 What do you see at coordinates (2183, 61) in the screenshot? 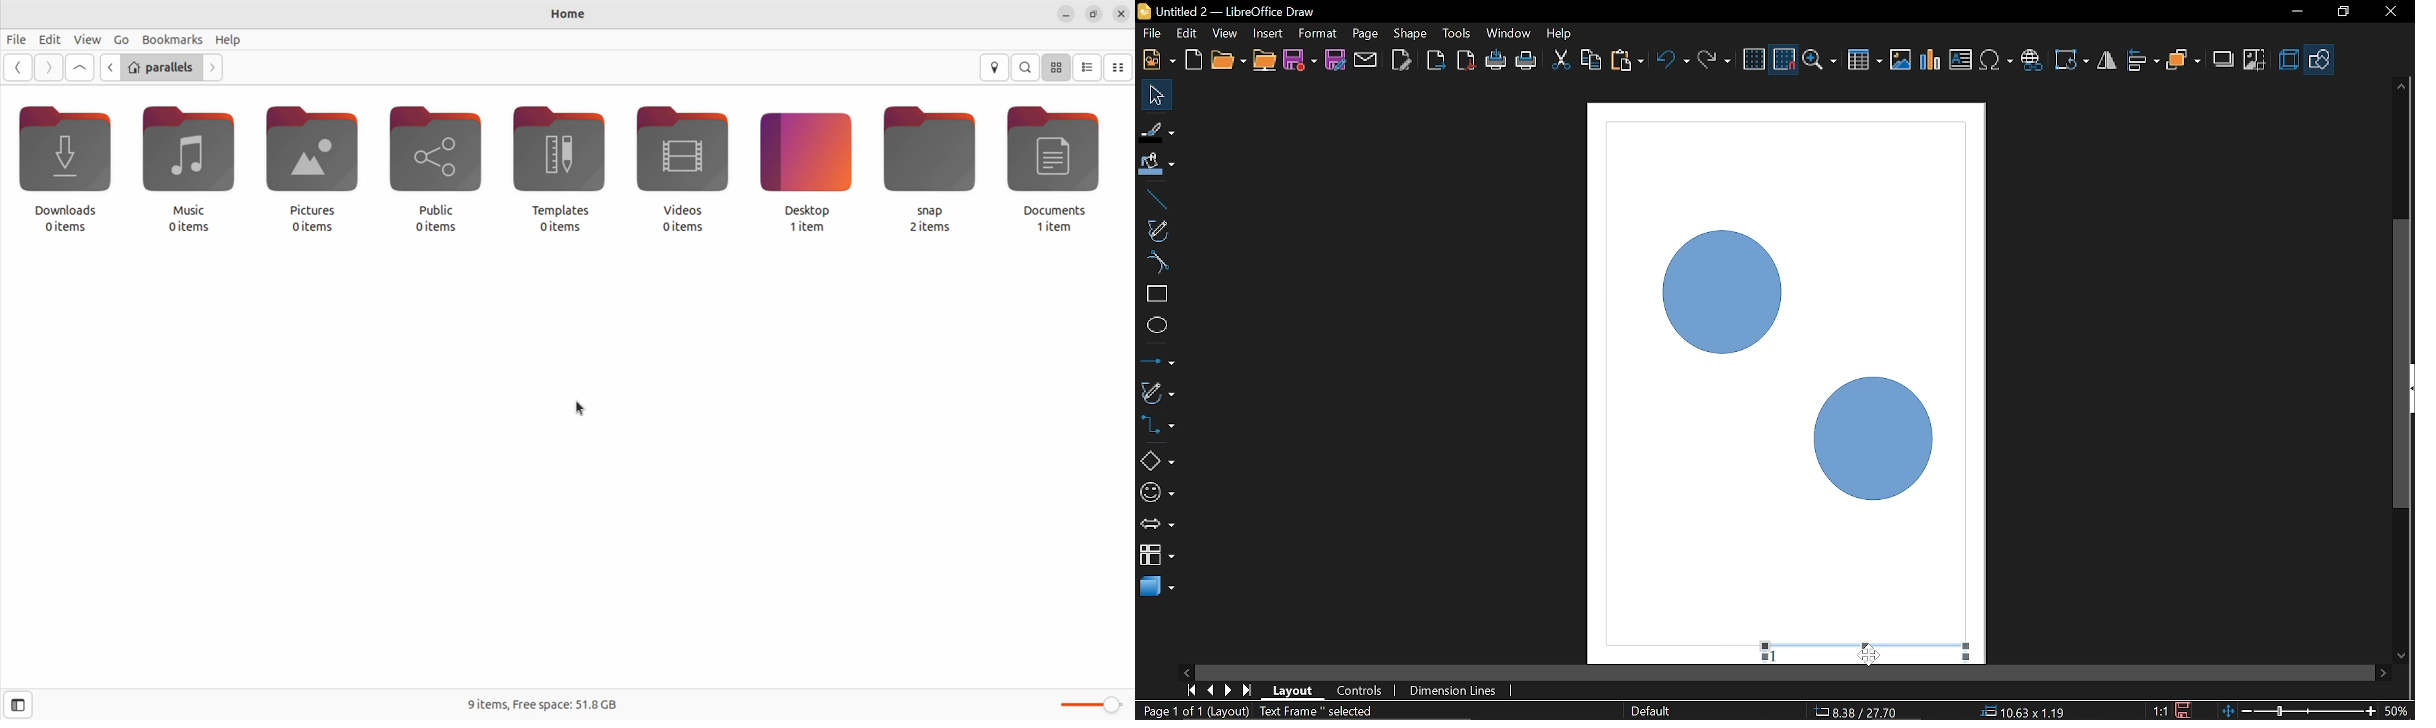
I see `Arrange` at bounding box center [2183, 61].